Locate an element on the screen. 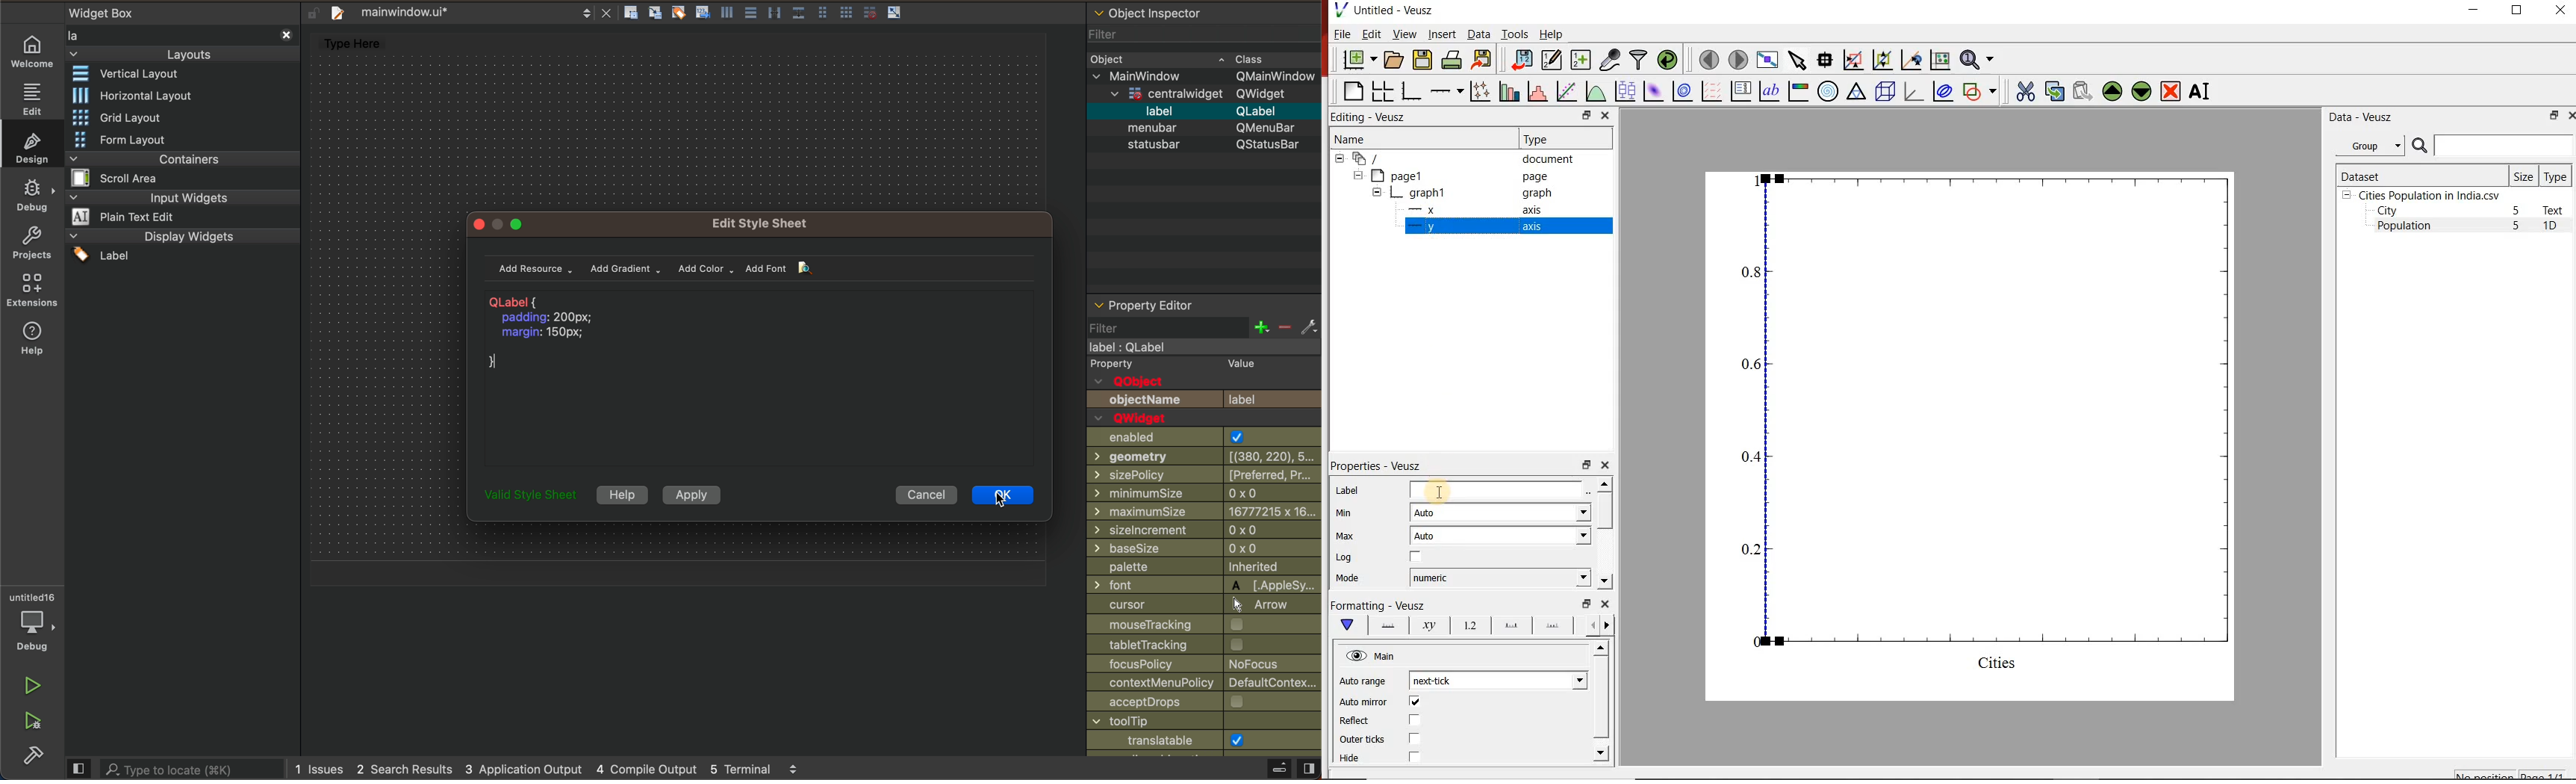 The image size is (2576, 784). Axis Label is located at coordinates (1426, 628).